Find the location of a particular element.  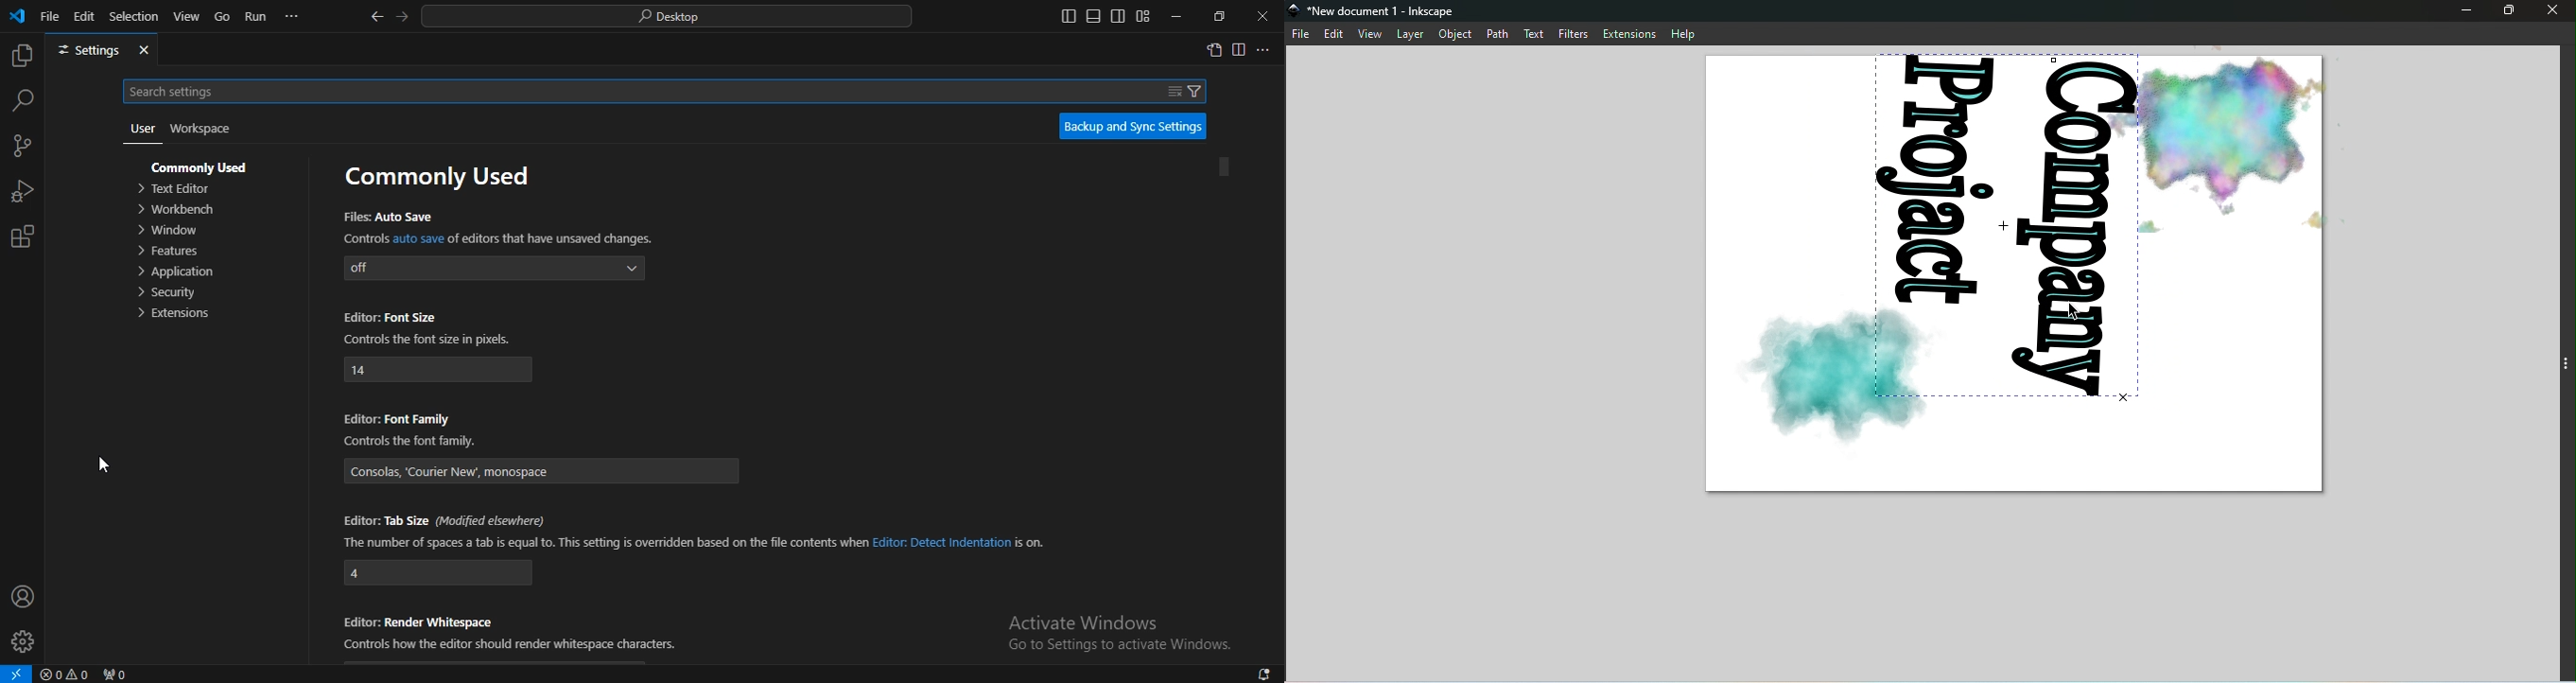

Files: Auto Save
Controls auto save of editors that have unsaved changes. is located at coordinates (489, 226).